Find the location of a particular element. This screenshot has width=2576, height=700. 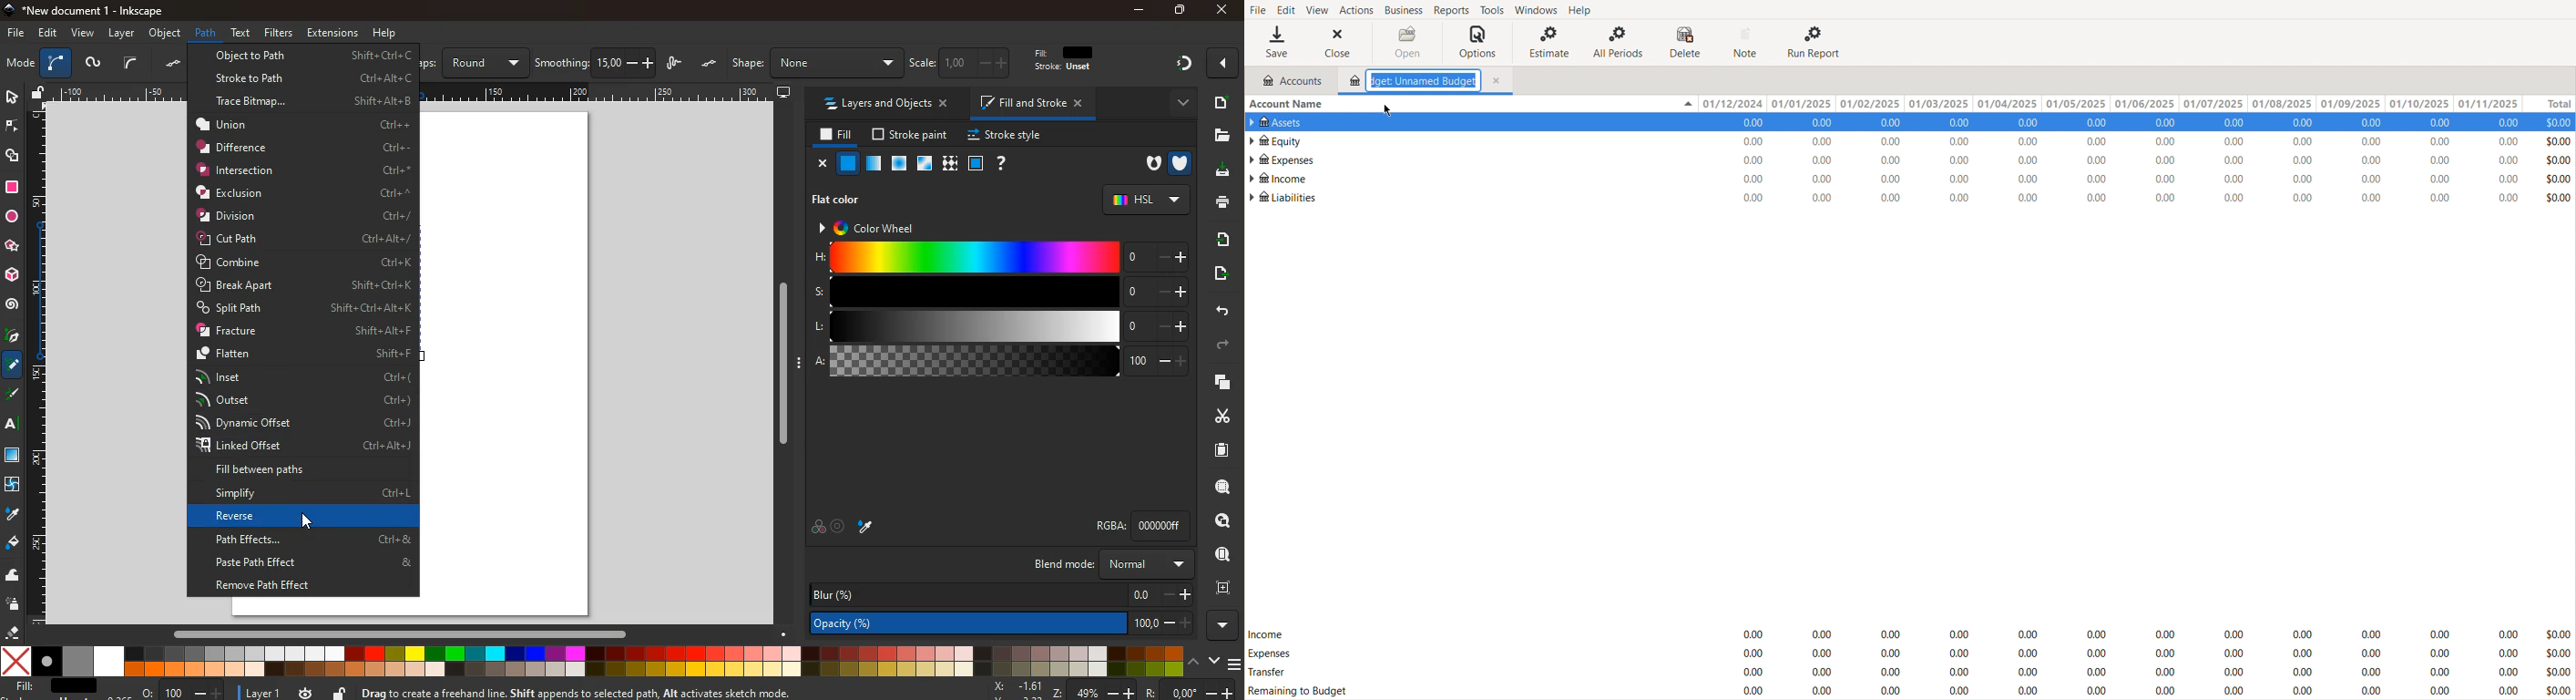

flat color is located at coordinates (838, 201).